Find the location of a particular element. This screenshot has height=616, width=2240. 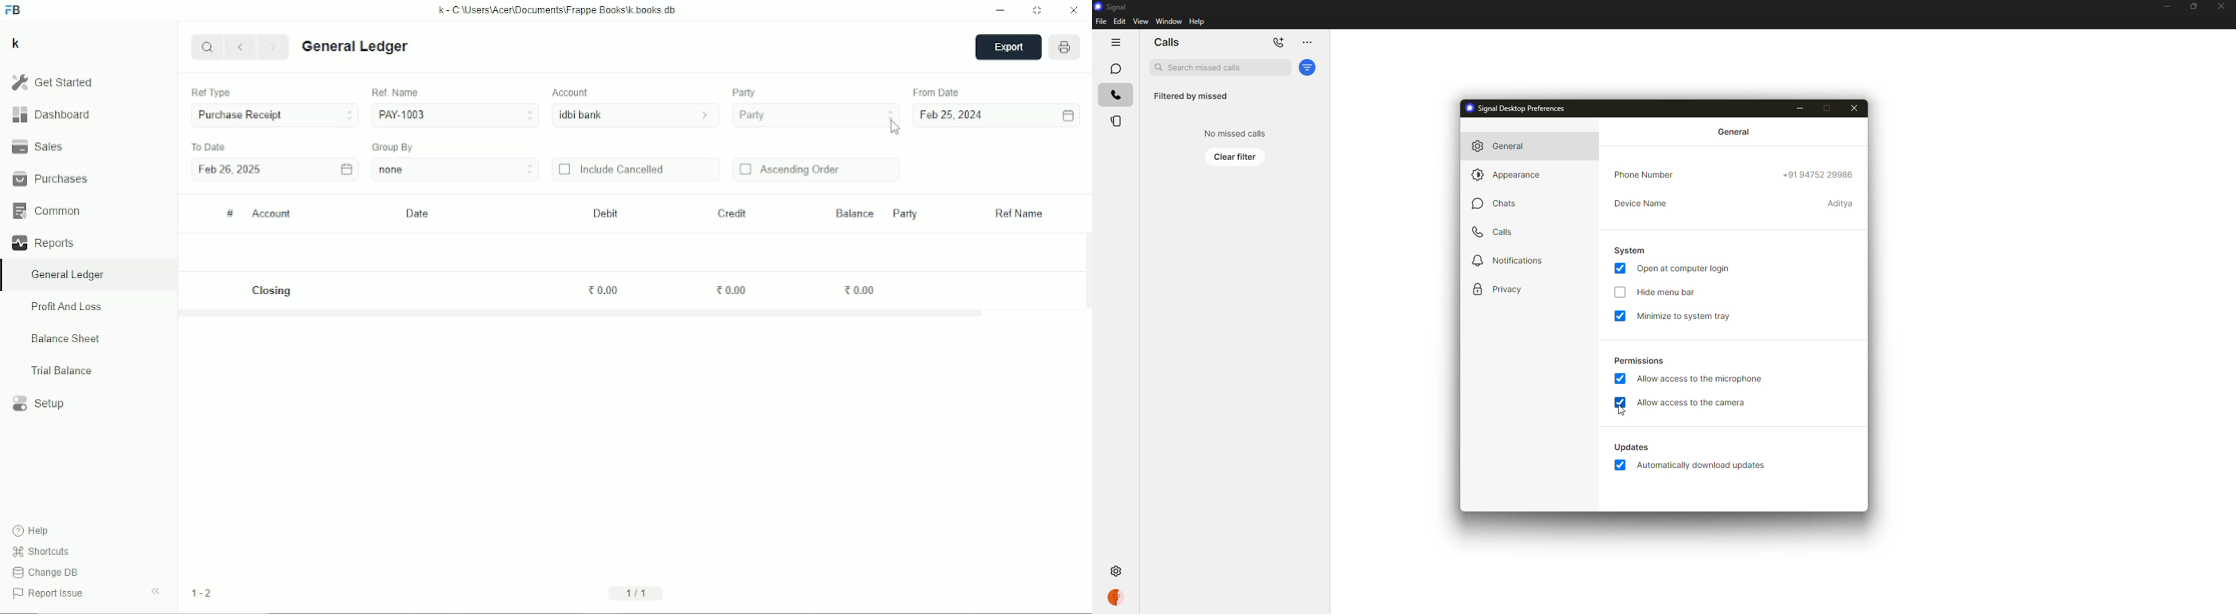

Trial balance is located at coordinates (62, 371).